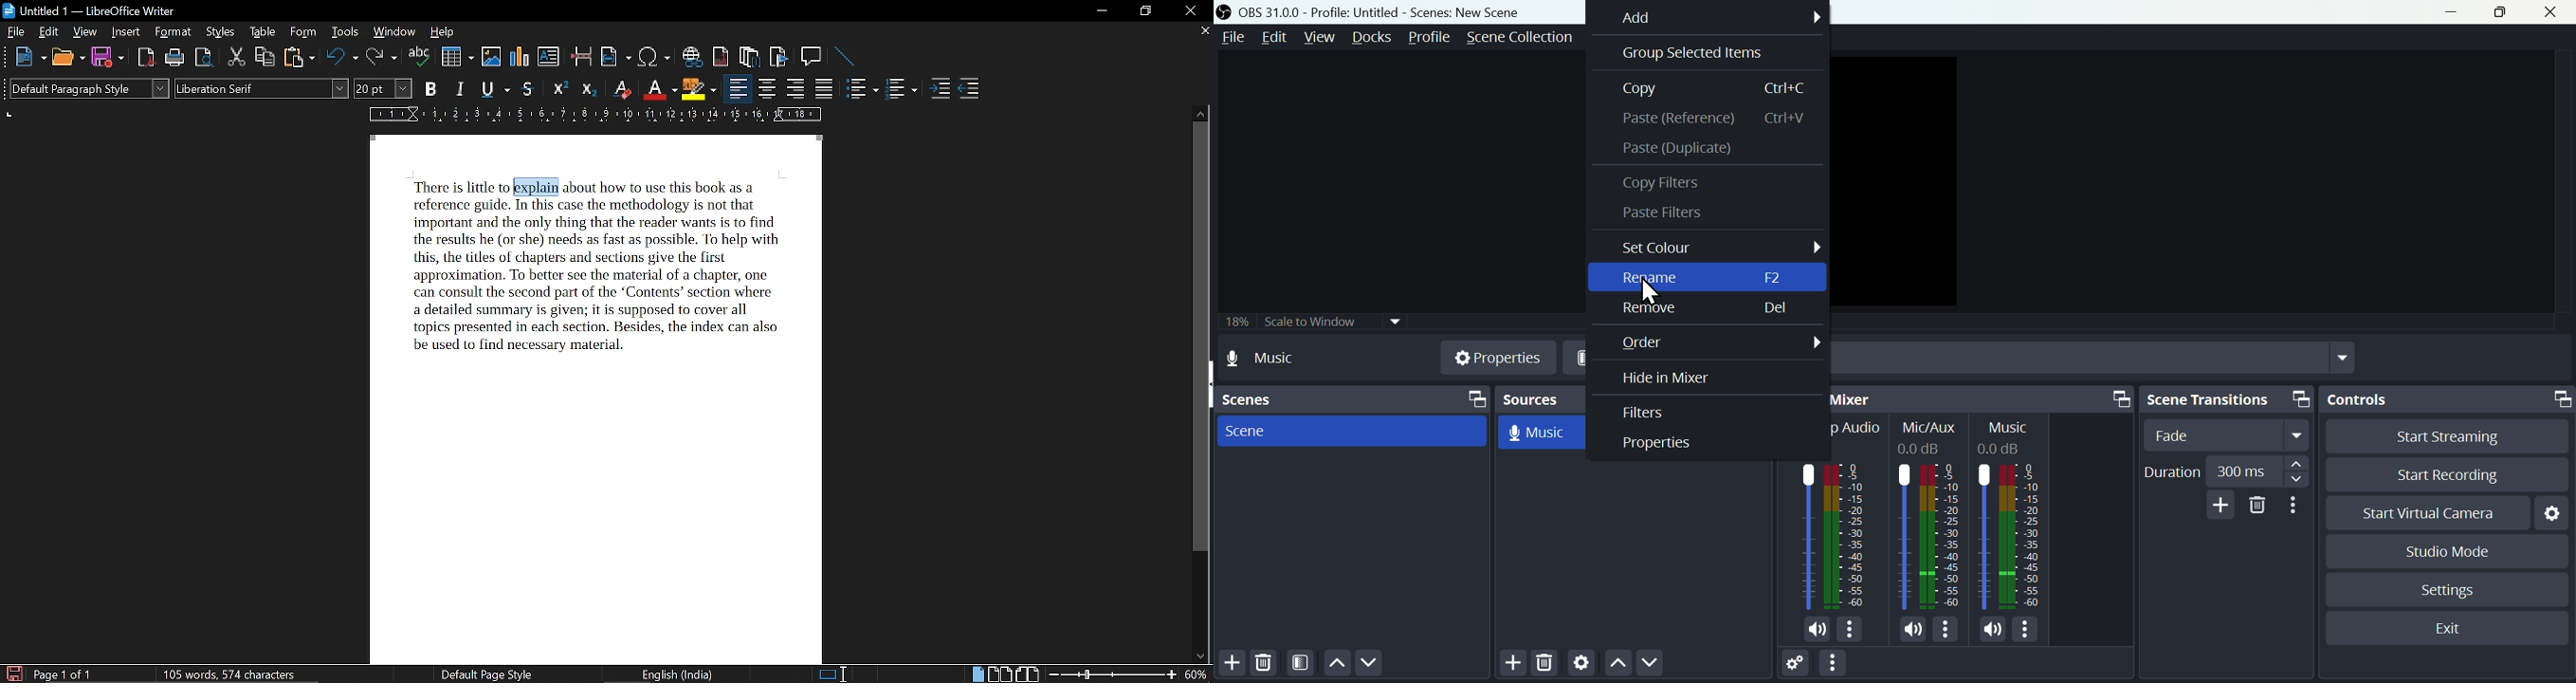  I want to click on Profile, so click(1429, 35).